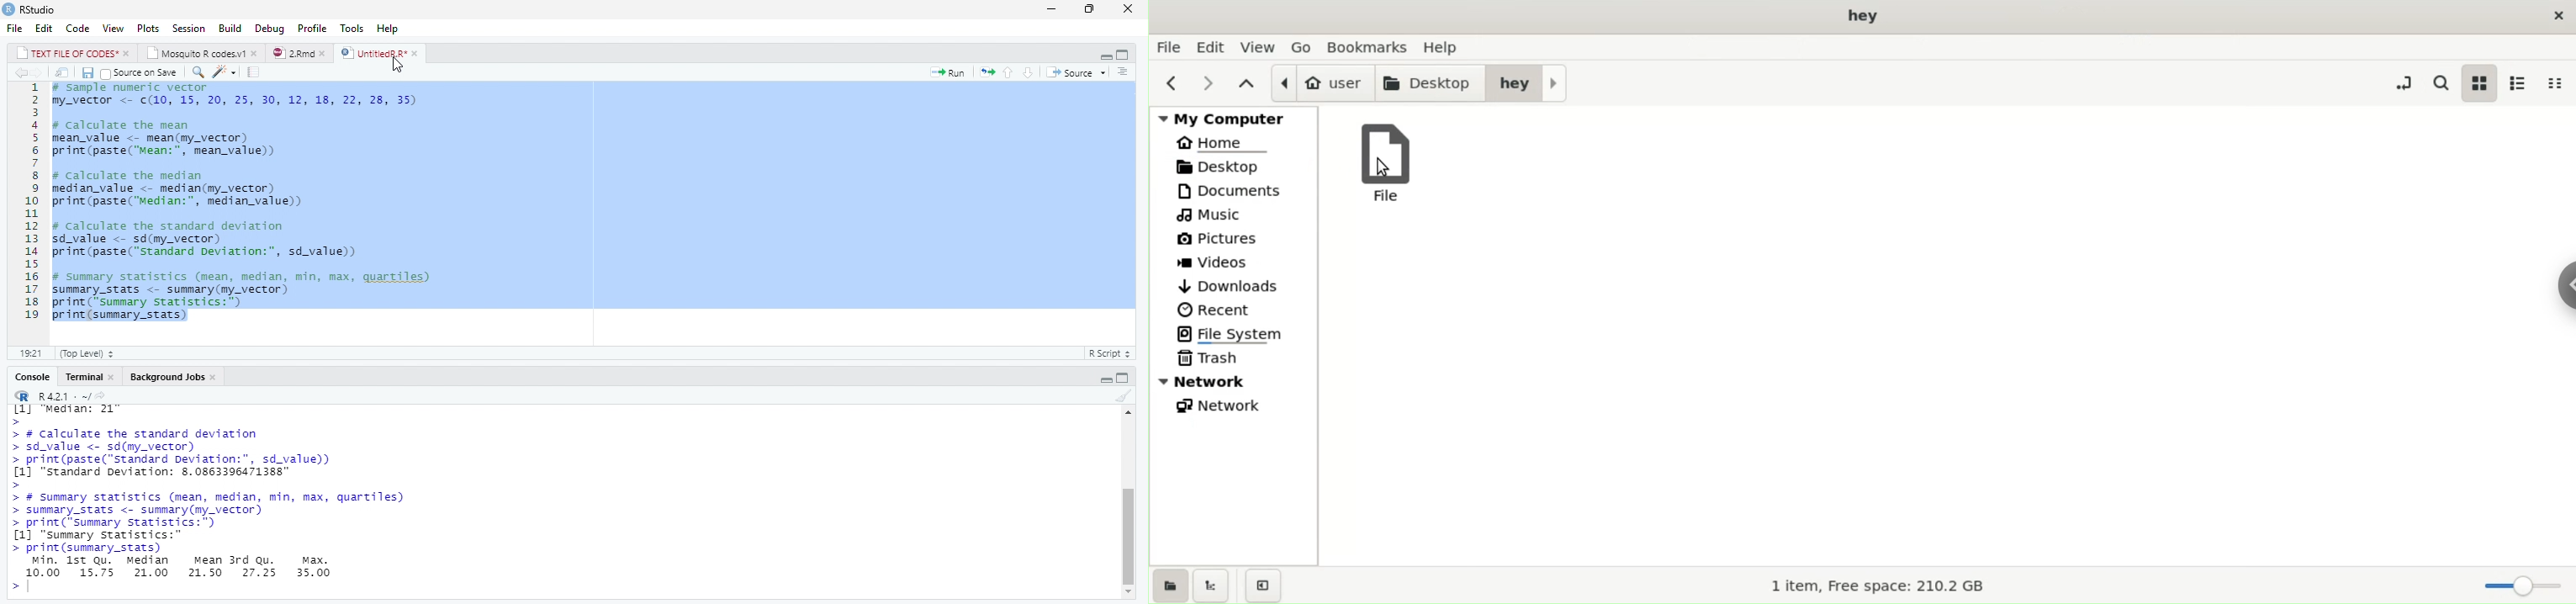 The height and width of the screenshot is (616, 2576). Describe the element at coordinates (1008, 73) in the screenshot. I see `previous section` at that location.